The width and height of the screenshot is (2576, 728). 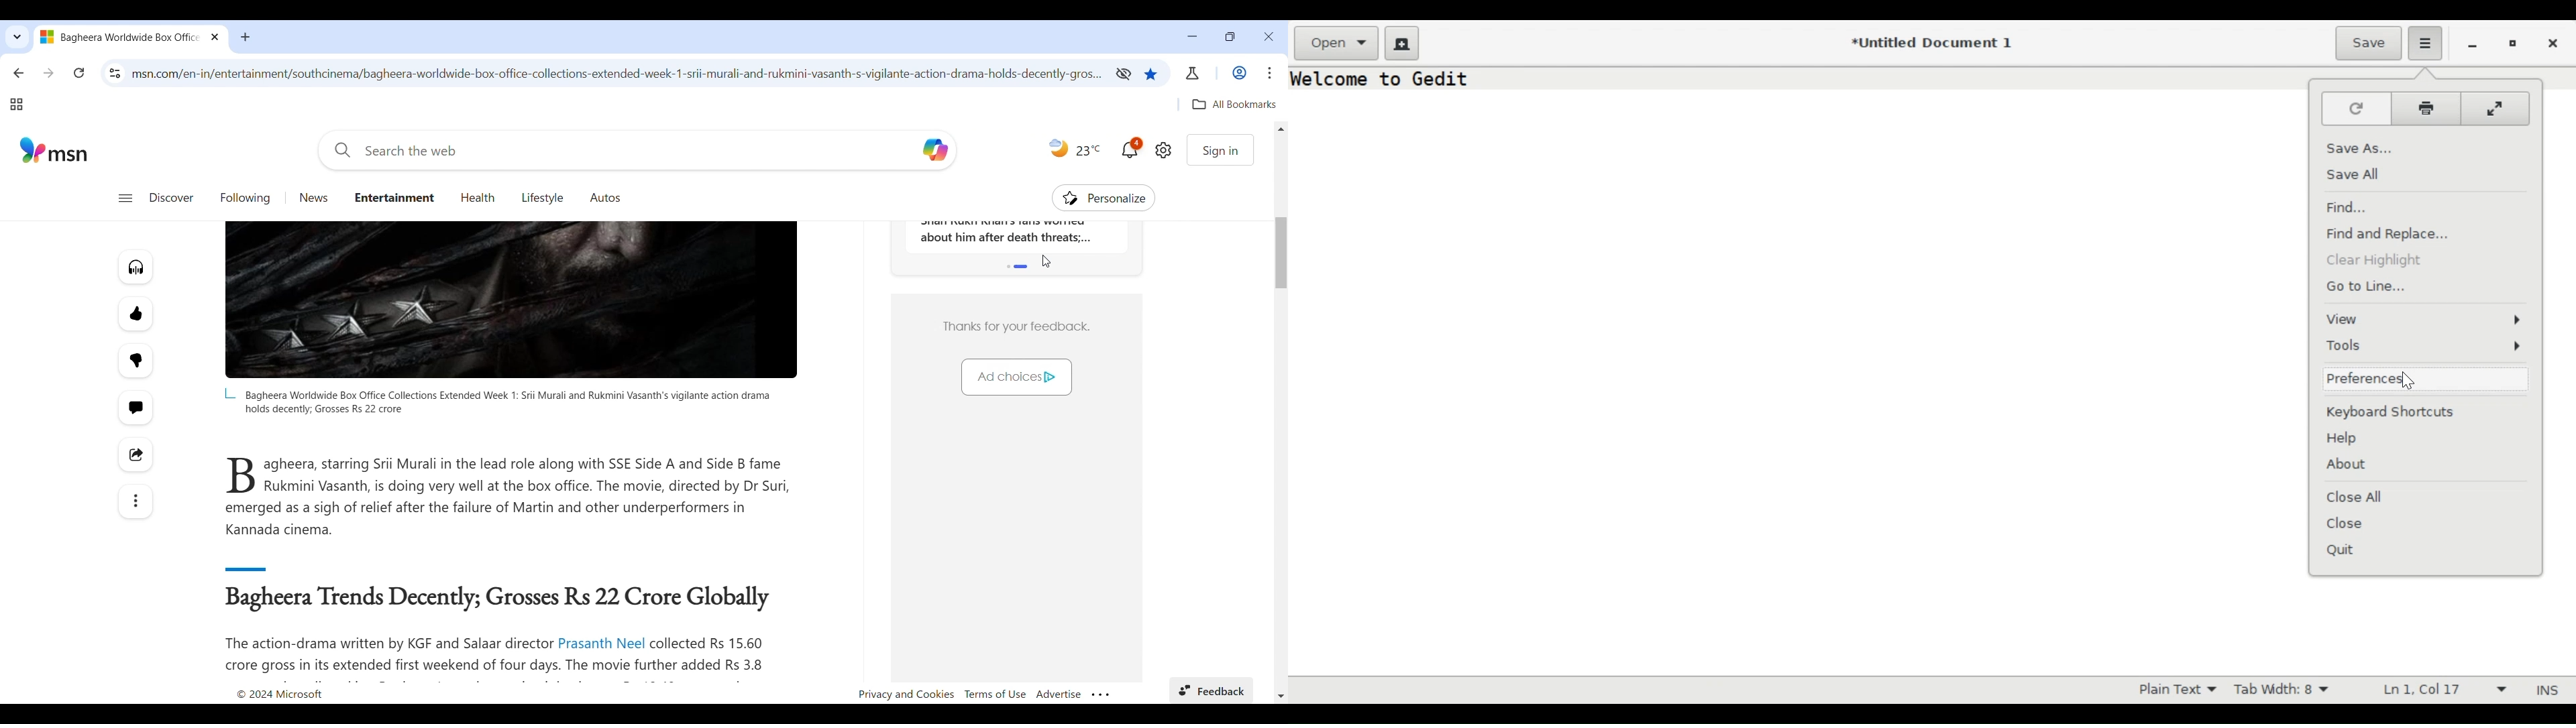 What do you see at coordinates (509, 497) in the screenshot?
I see `agheera, starring Srii Murali in the lead role along with SSE Side A and Side B fame
B Rukmini Vasanth, is doing very well at the box office. The movie, directed by Dr Suri,
emerged as a sigh of relief after the failure of Martin and other underperformers in
Kannada cinema.` at bounding box center [509, 497].